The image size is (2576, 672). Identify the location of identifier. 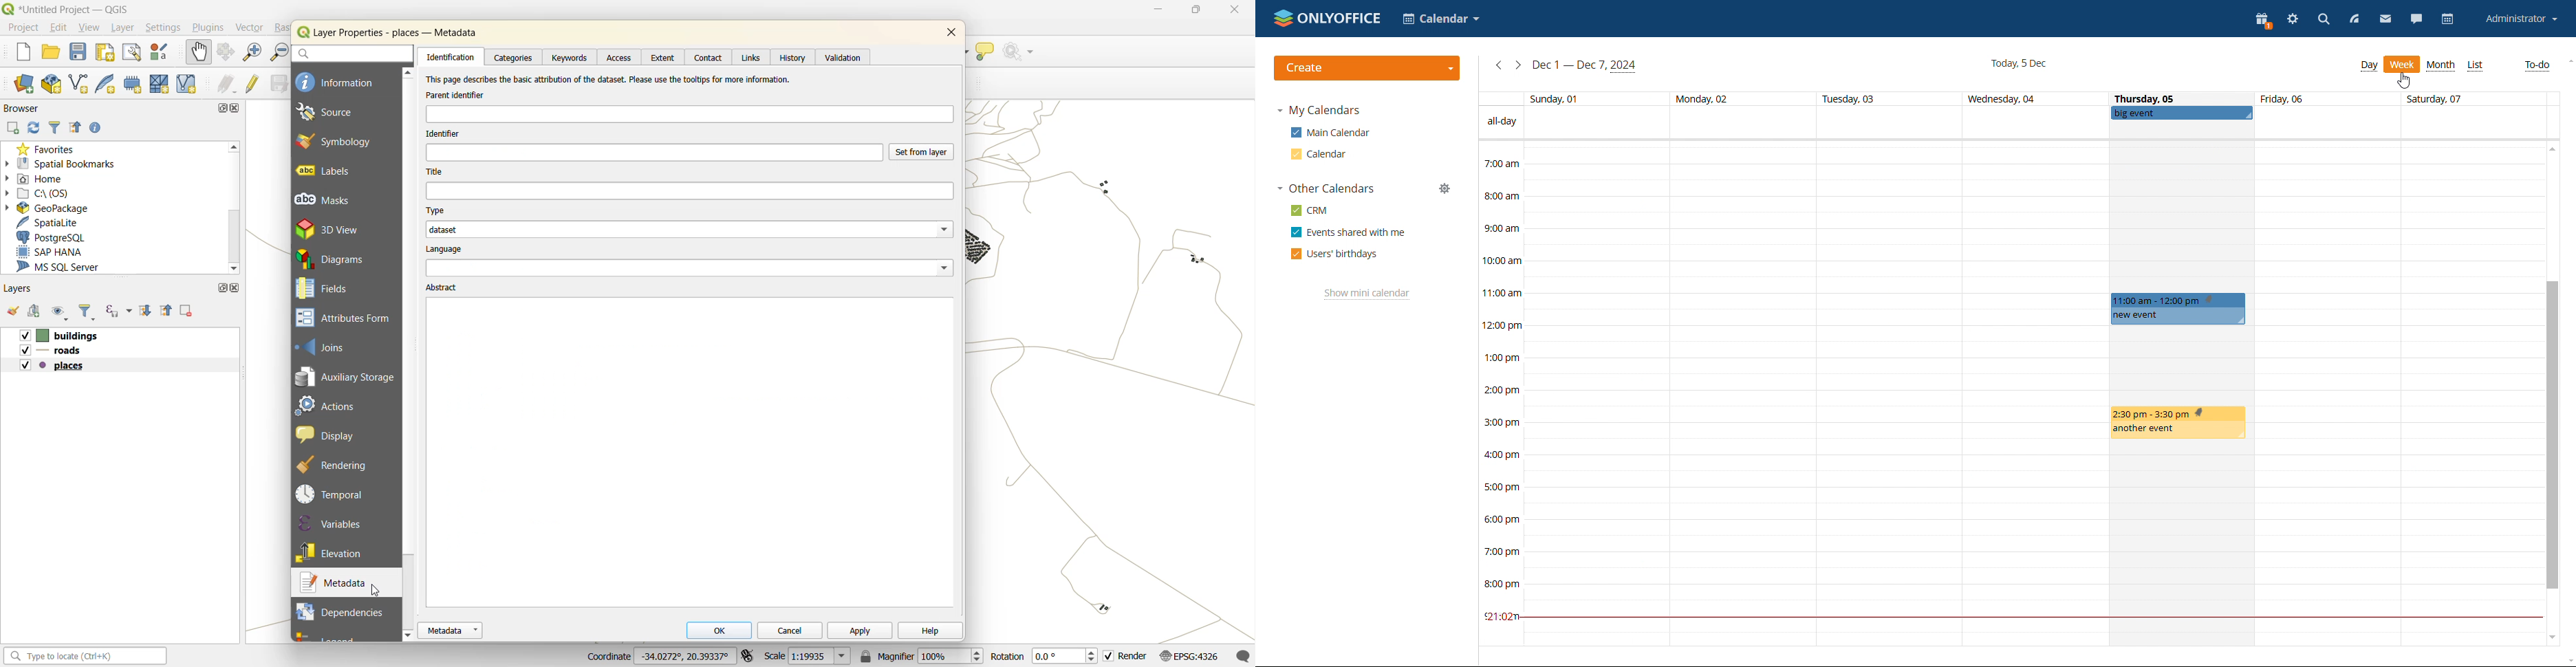
(445, 132).